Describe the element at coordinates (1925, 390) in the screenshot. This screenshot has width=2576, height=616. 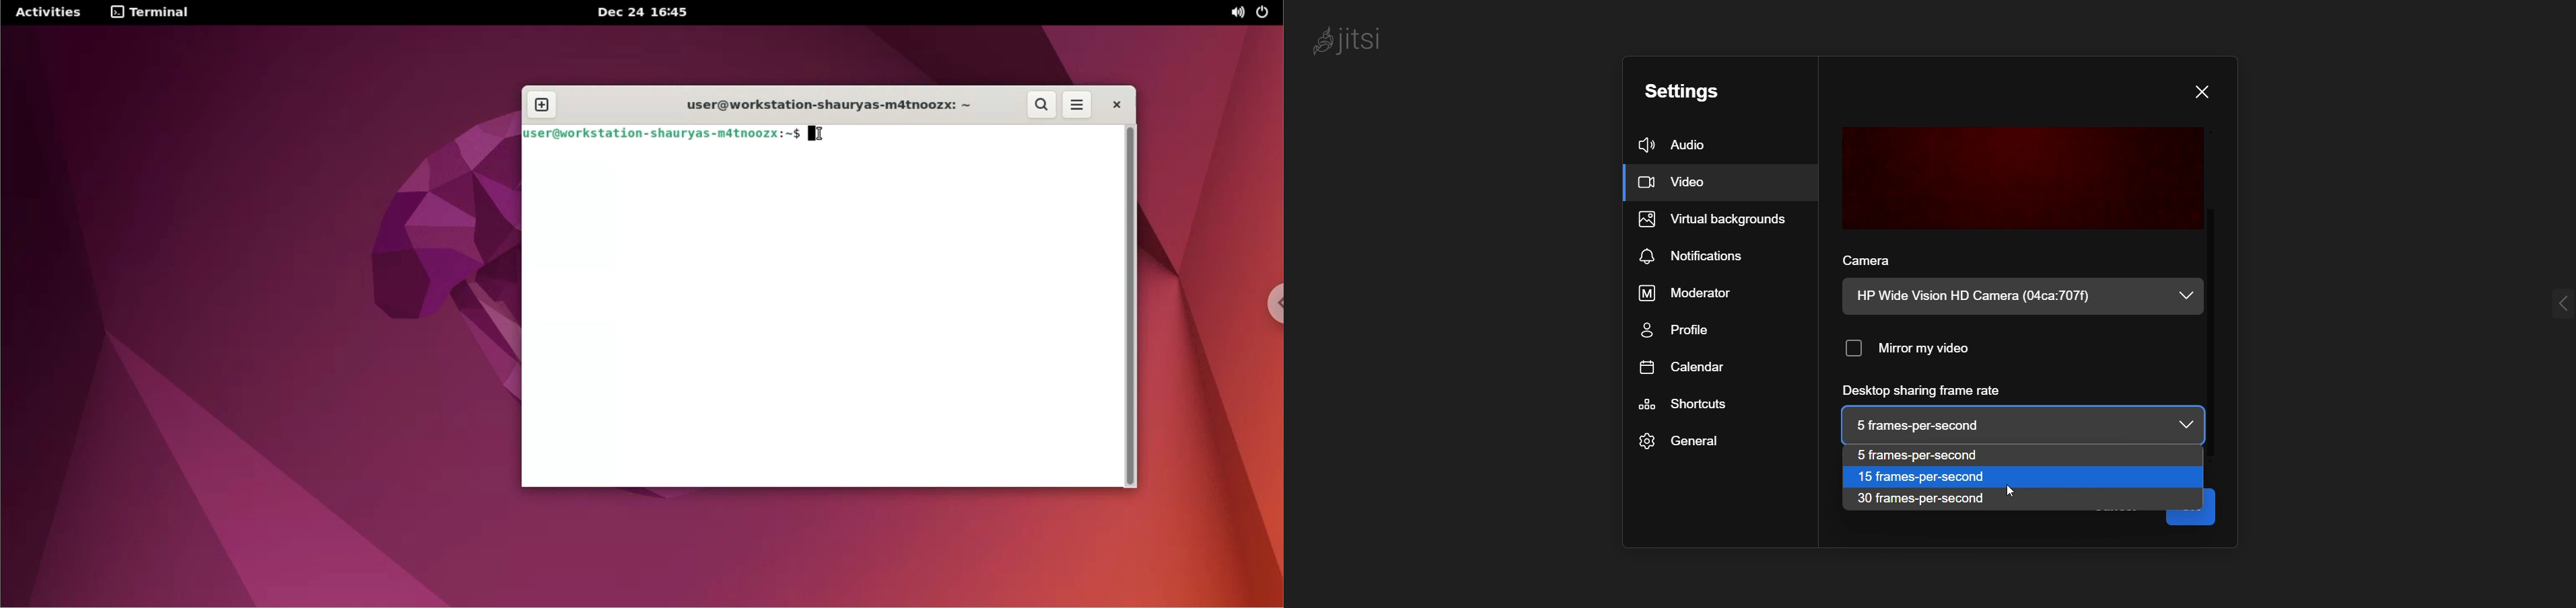
I see `desktop sharing frame rate` at that location.